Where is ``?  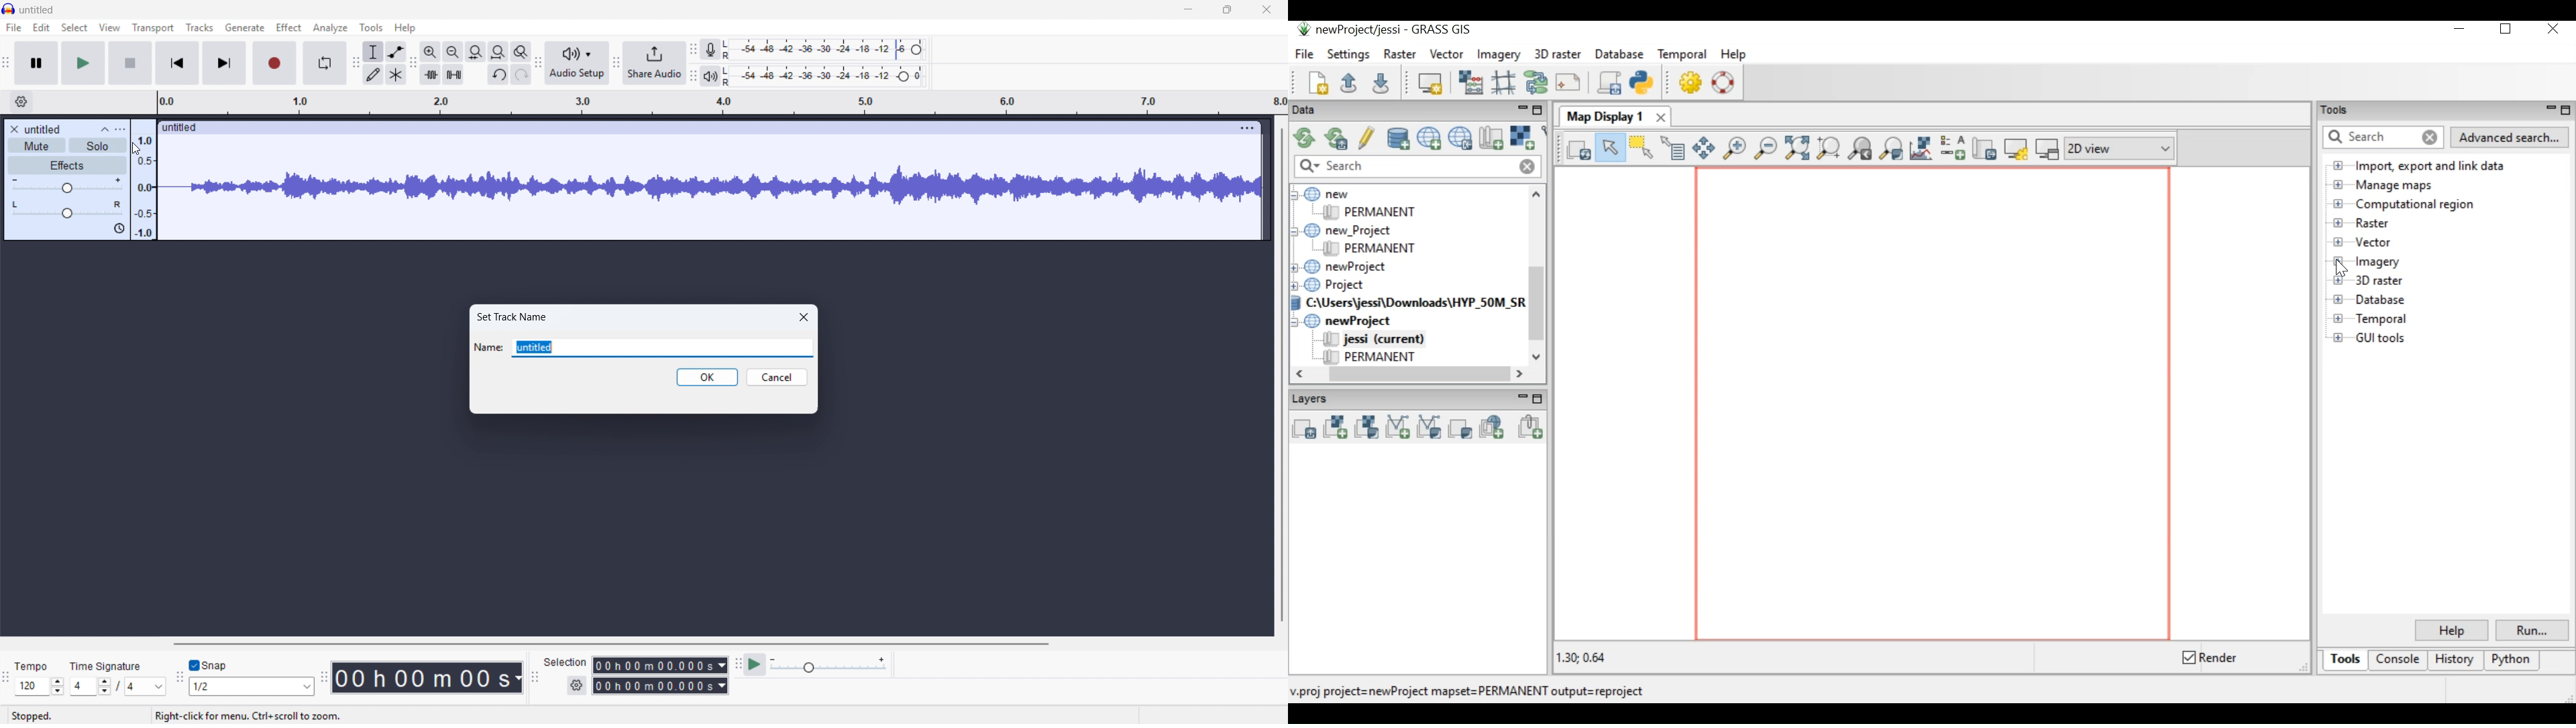
 is located at coordinates (828, 664).